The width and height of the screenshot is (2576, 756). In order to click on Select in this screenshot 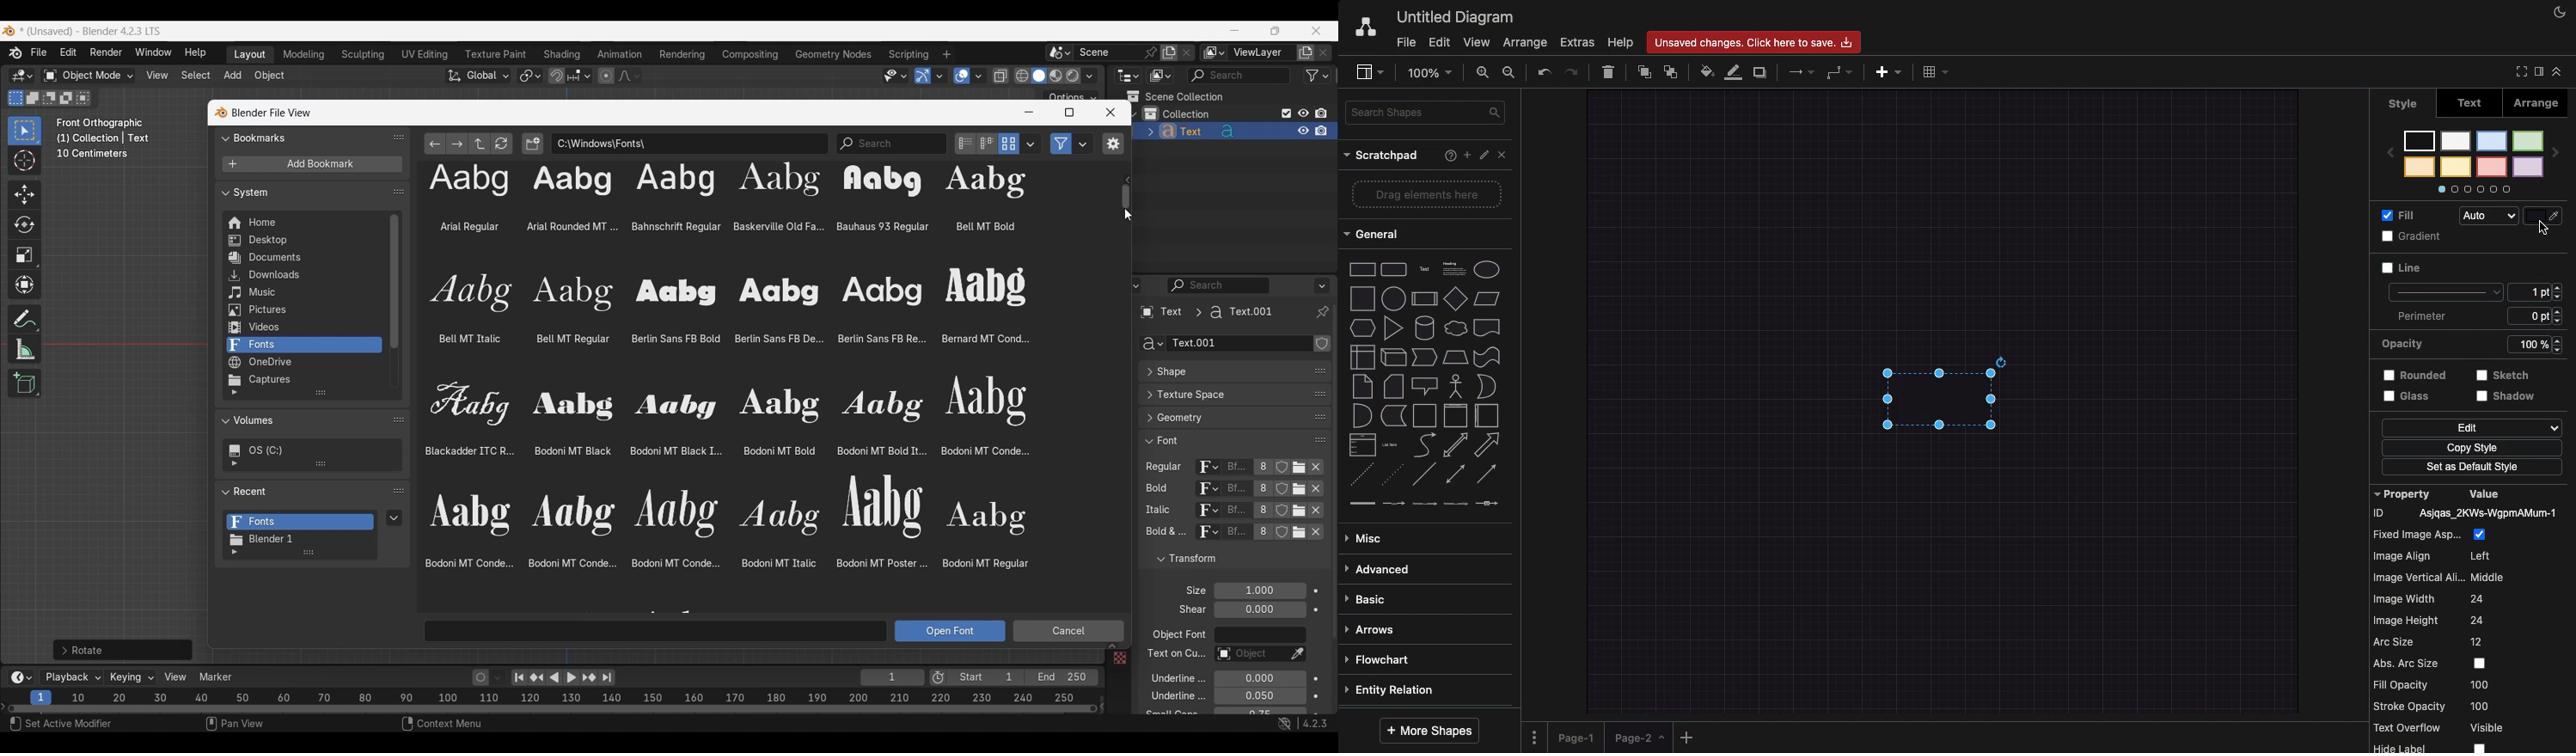, I will do `click(69, 725)`.